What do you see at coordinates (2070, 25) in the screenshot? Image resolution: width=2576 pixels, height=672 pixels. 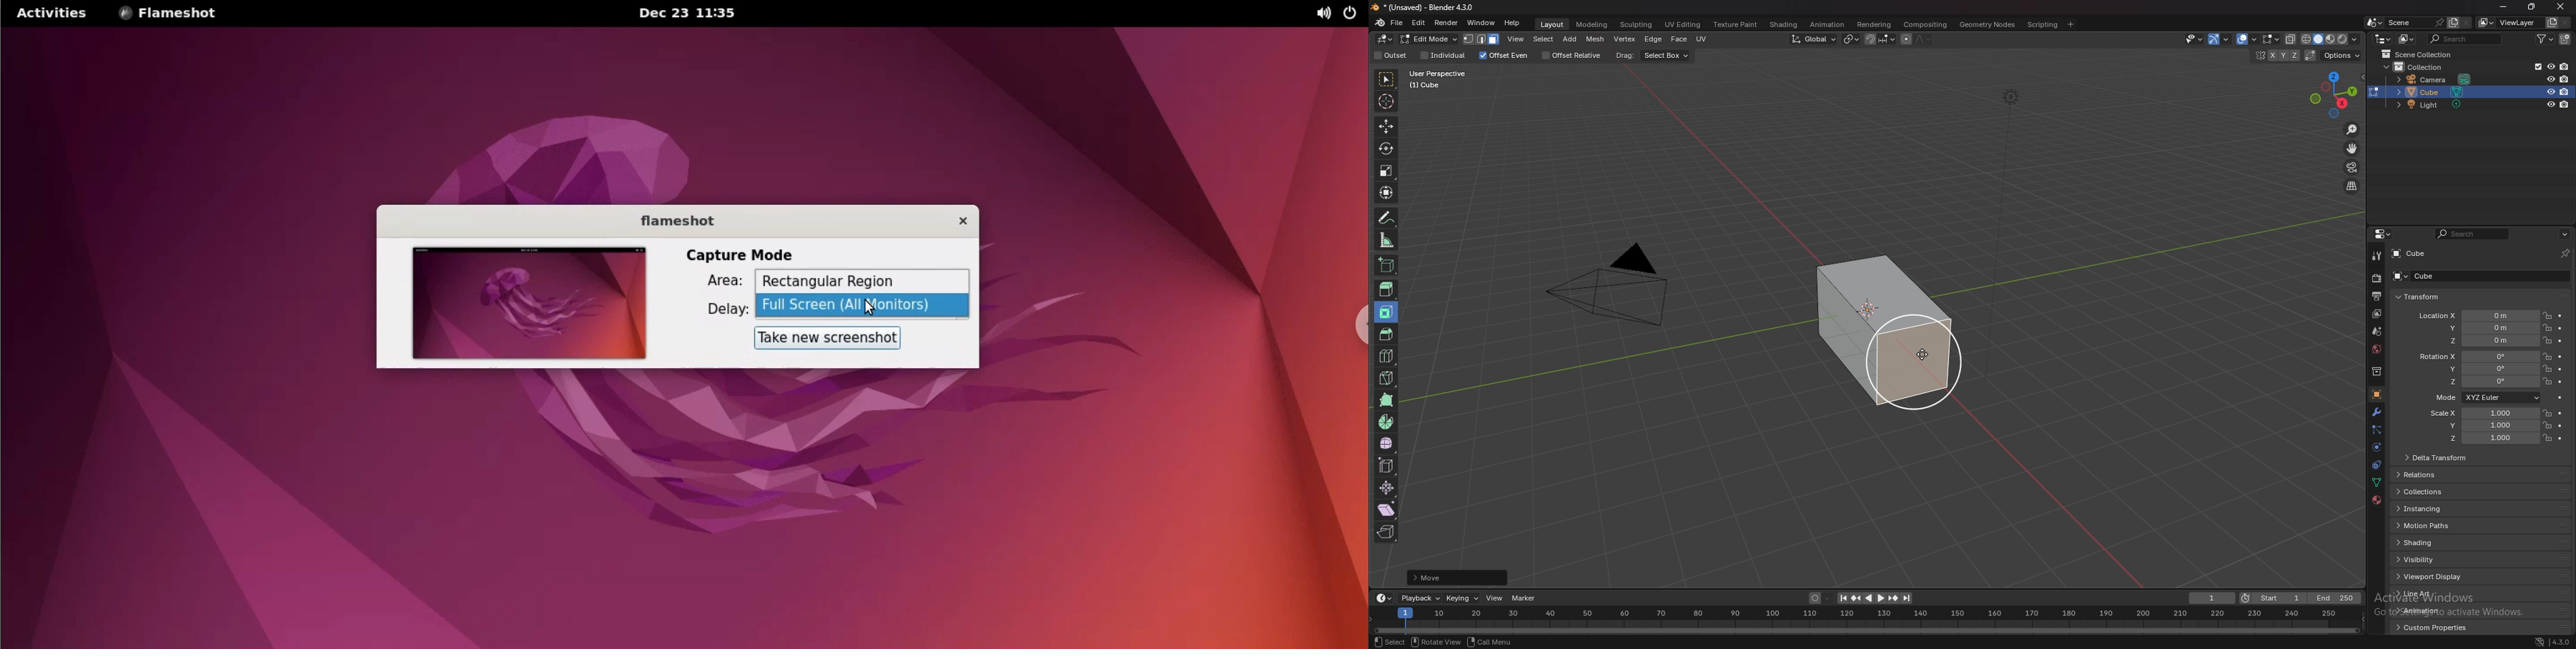 I see `add workspace` at bounding box center [2070, 25].